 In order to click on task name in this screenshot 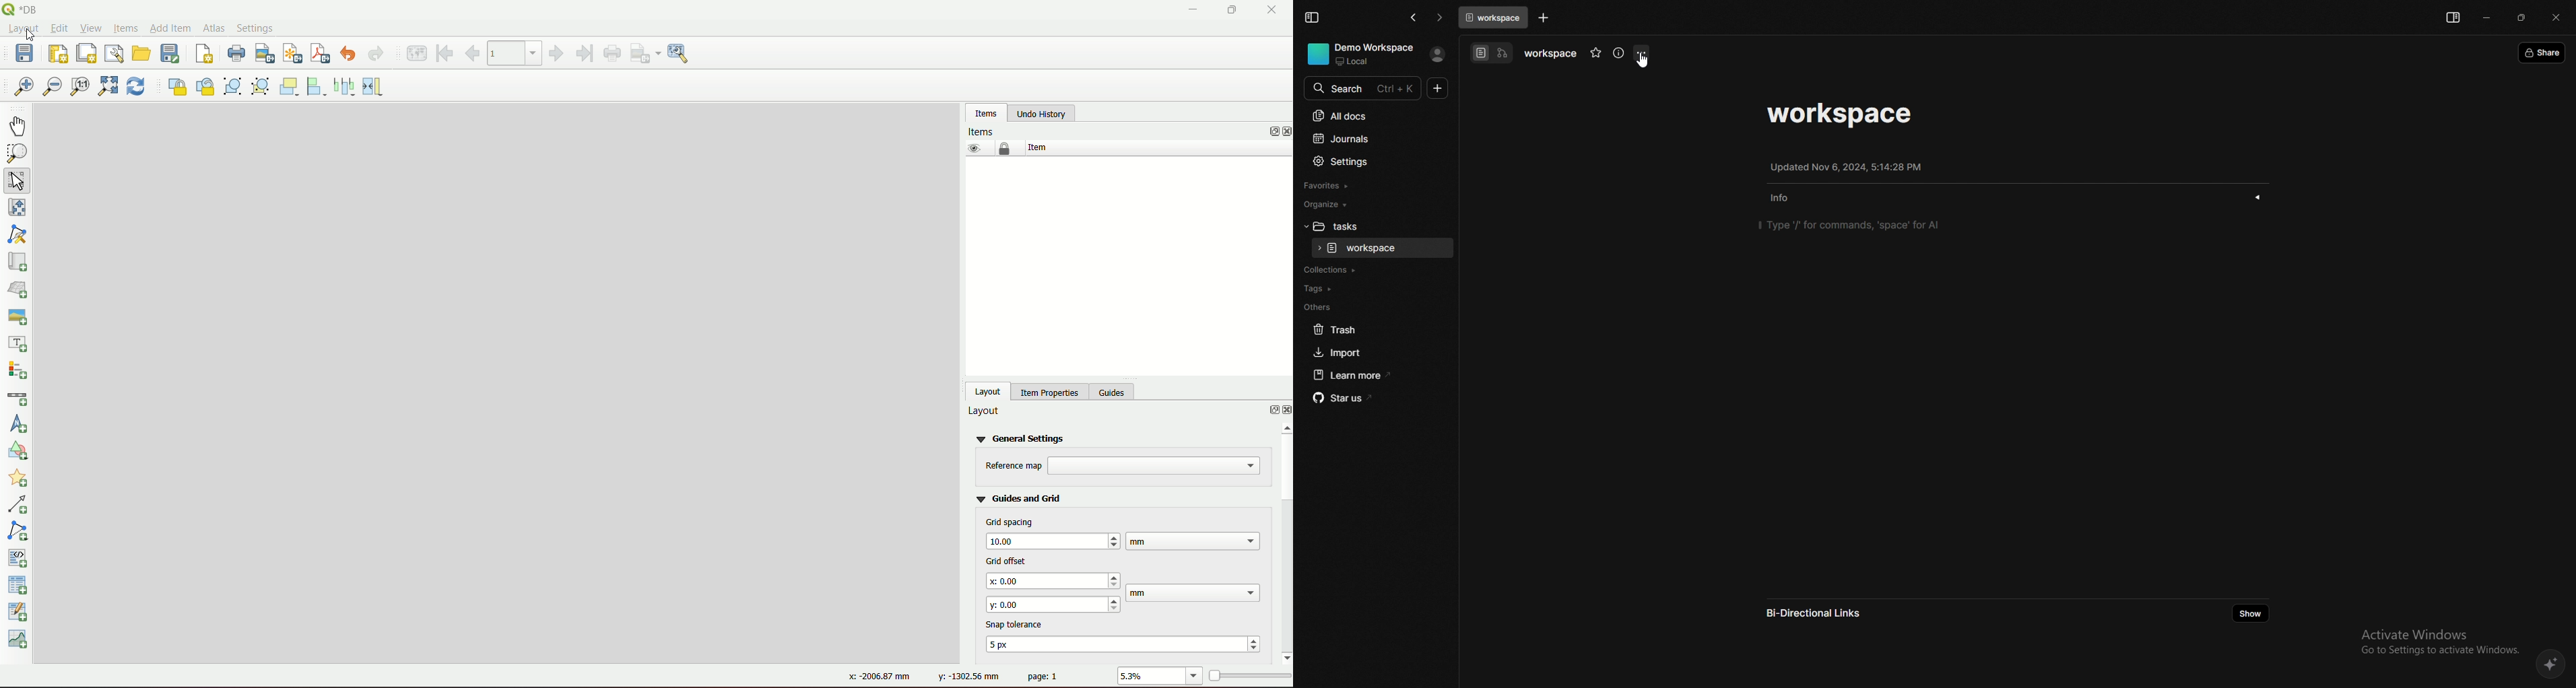, I will do `click(1550, 54)`.